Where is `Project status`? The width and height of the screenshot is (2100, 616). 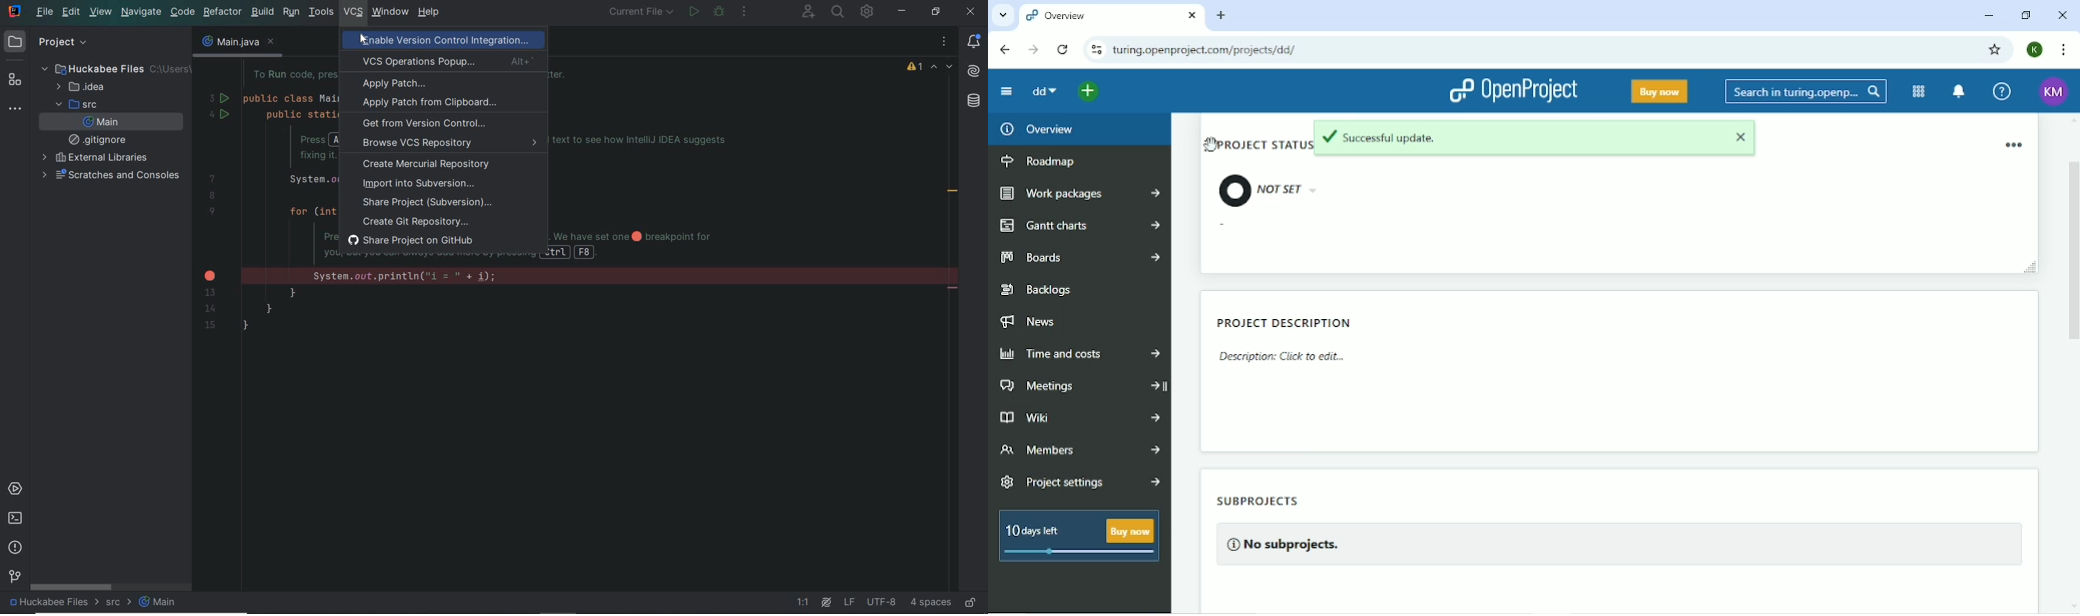
Project status is located at coordinates (1254, 168).